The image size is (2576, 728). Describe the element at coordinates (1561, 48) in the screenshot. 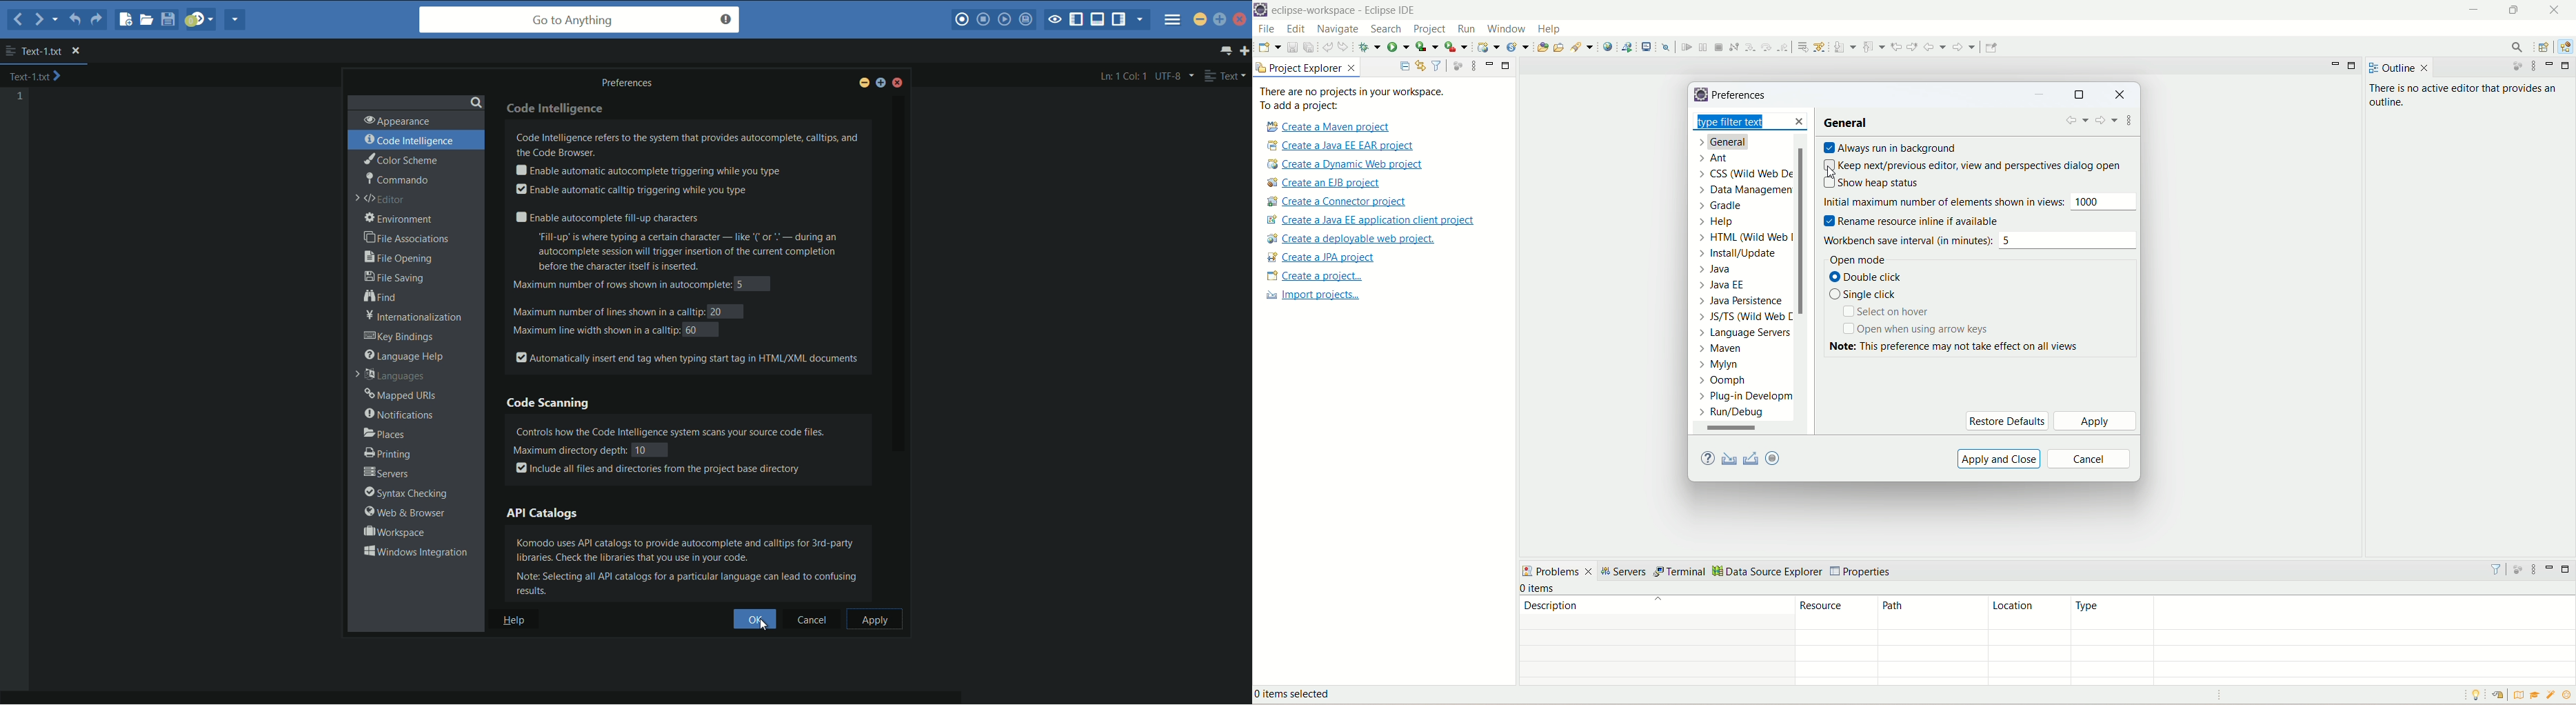

I see `open task` at that location.